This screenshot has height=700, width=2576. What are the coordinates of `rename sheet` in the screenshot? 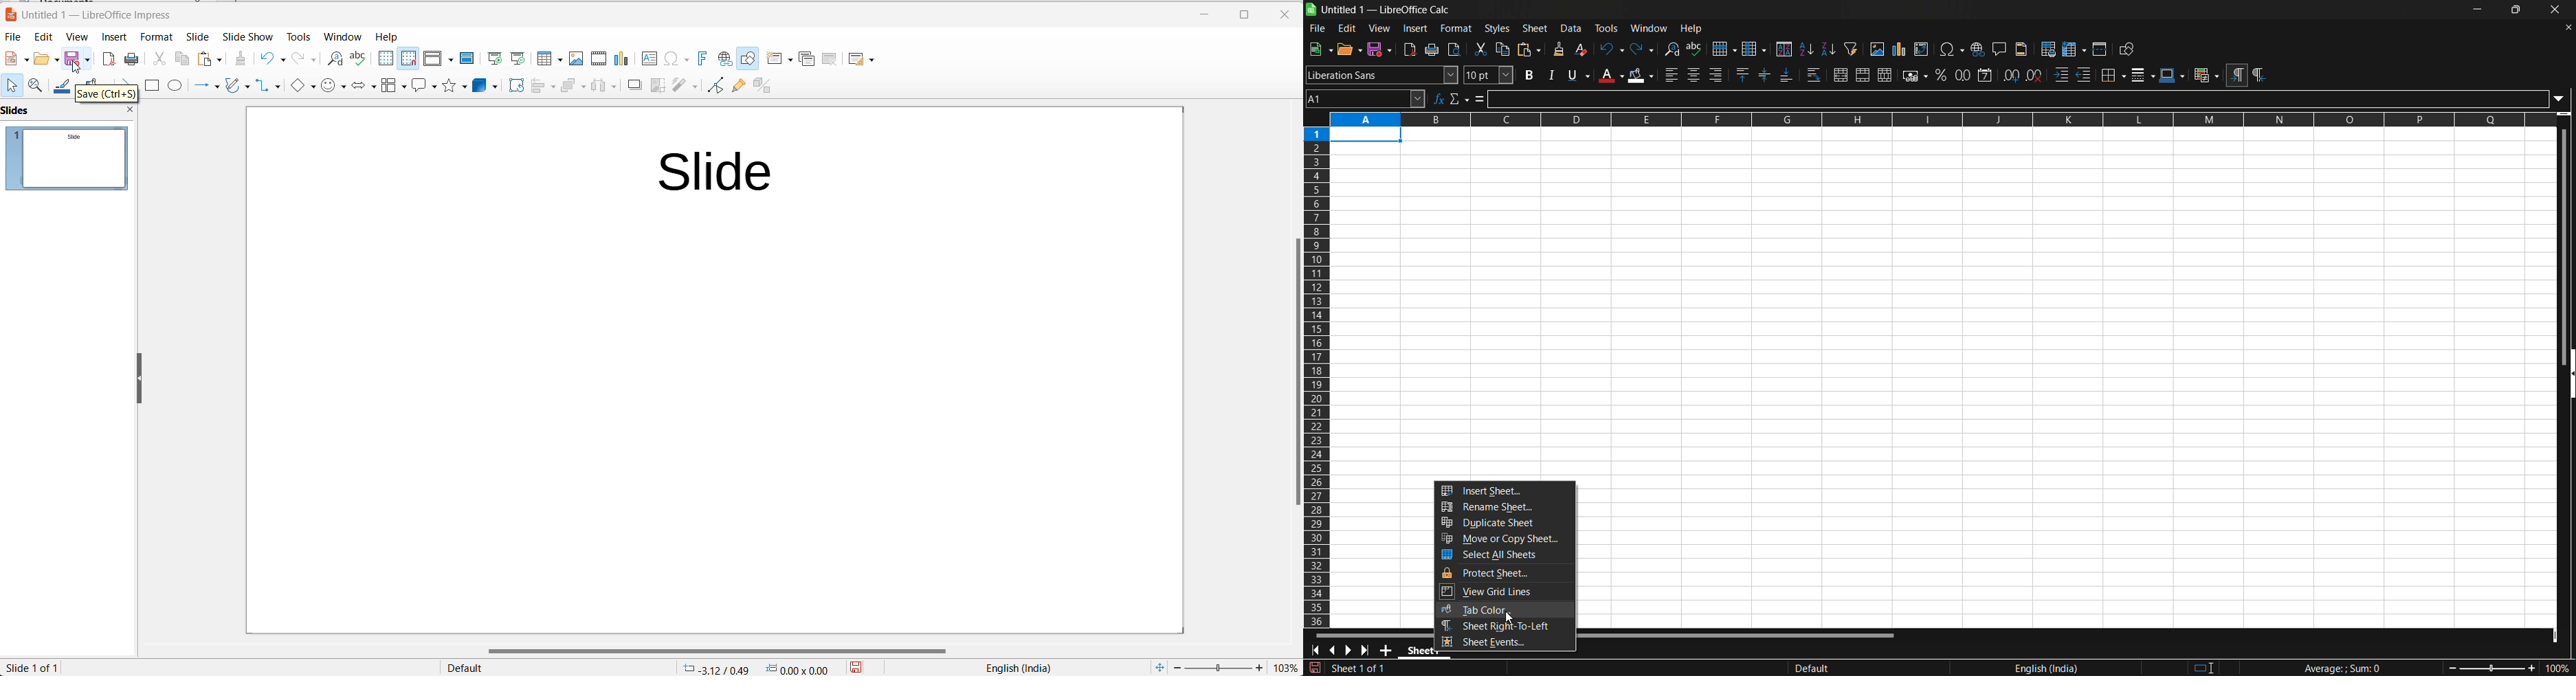 It's located at (1506, 508).